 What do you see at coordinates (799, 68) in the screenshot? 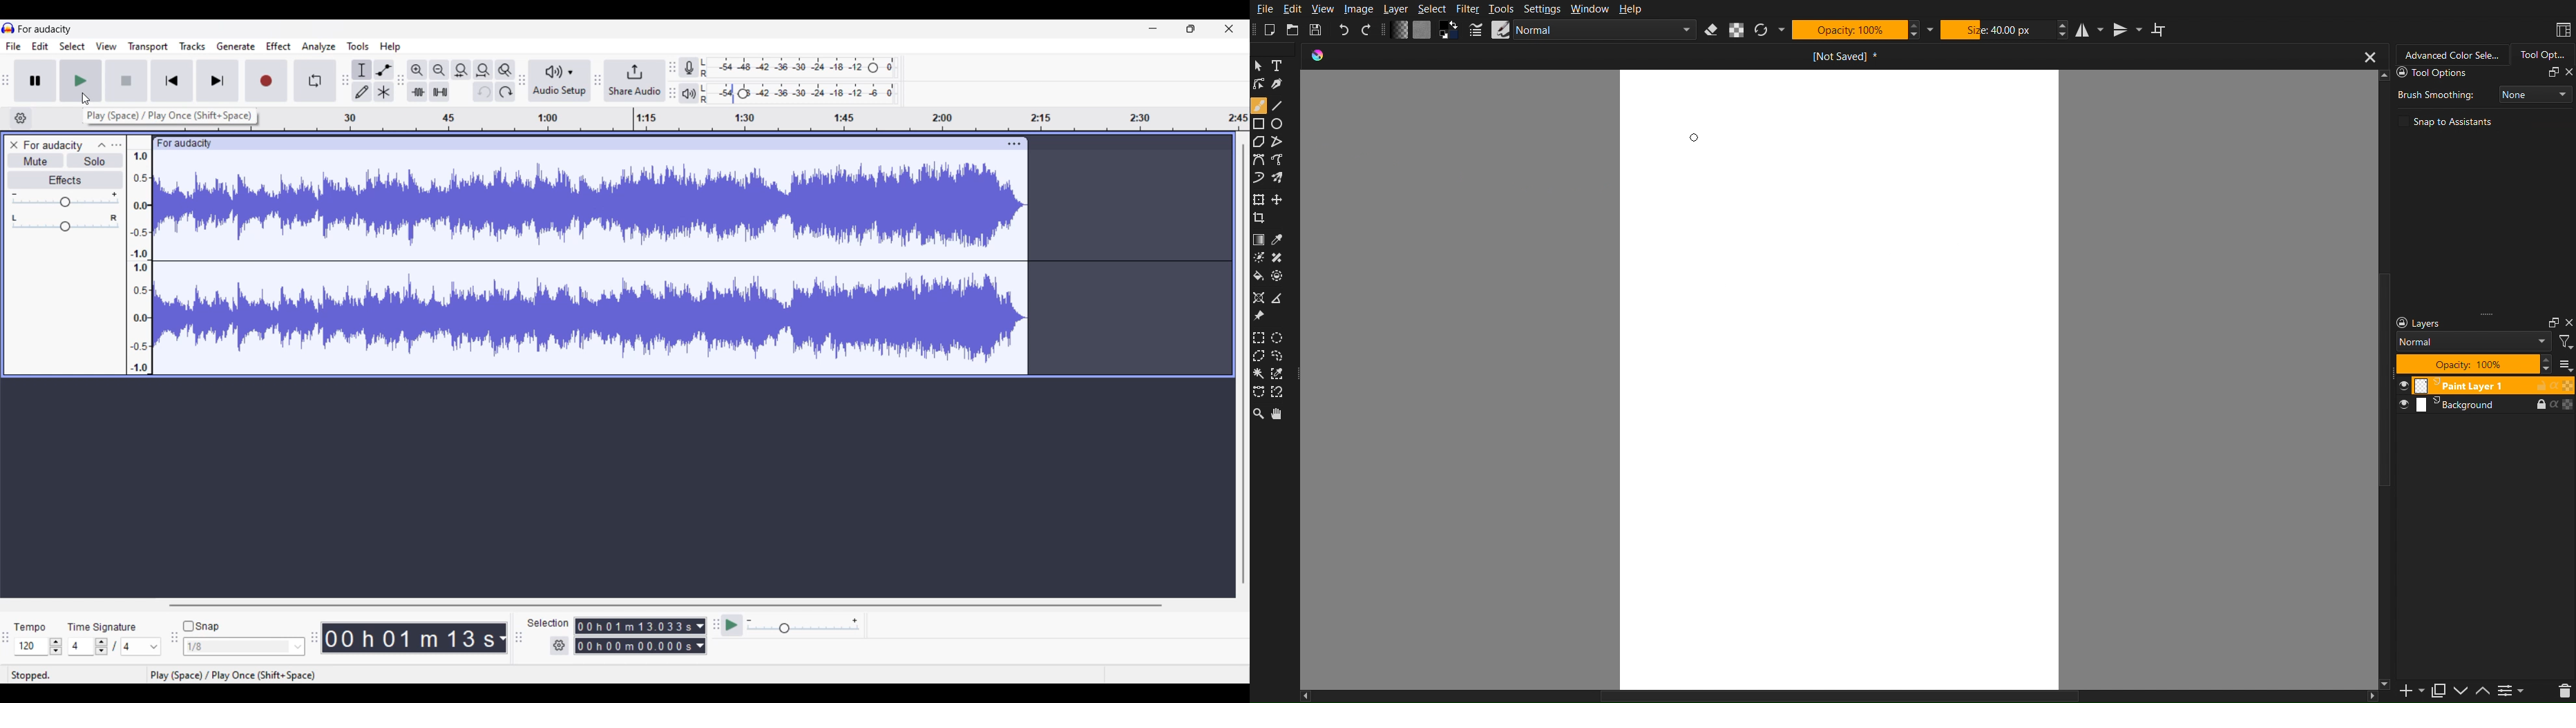
I see `Recording level` at bounding box center [799, 68].